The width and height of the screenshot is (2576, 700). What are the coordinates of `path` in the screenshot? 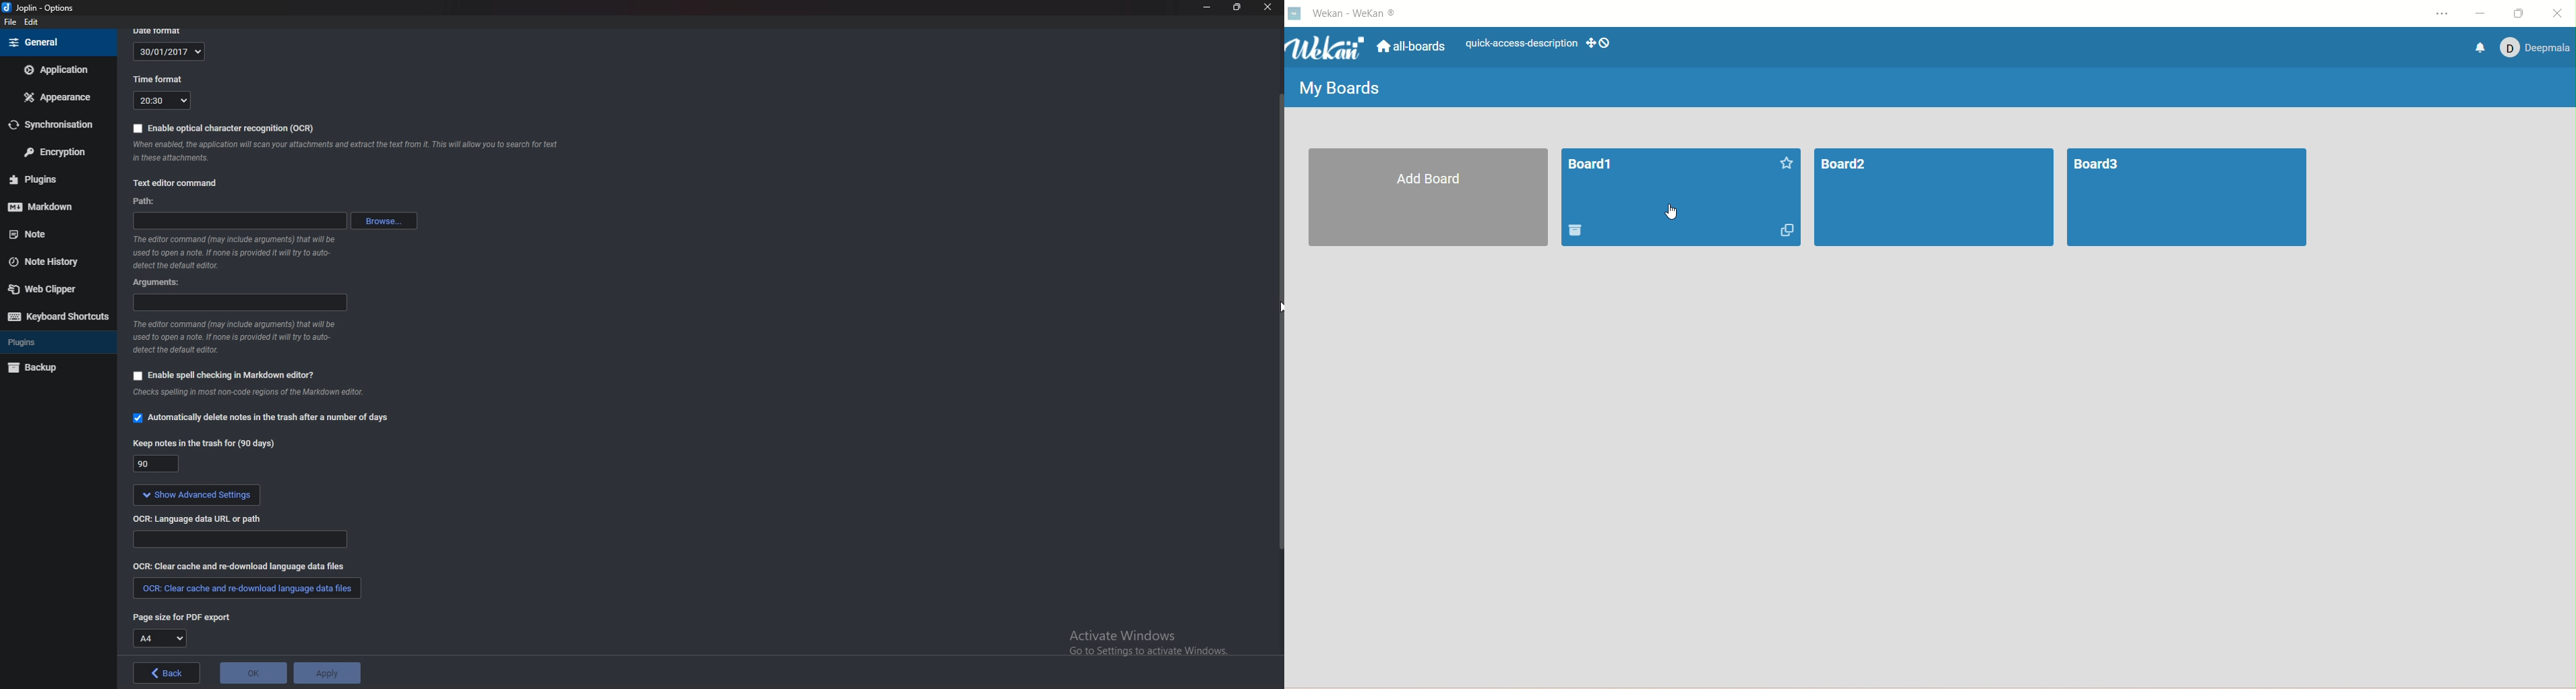 It's located at (149, 202).